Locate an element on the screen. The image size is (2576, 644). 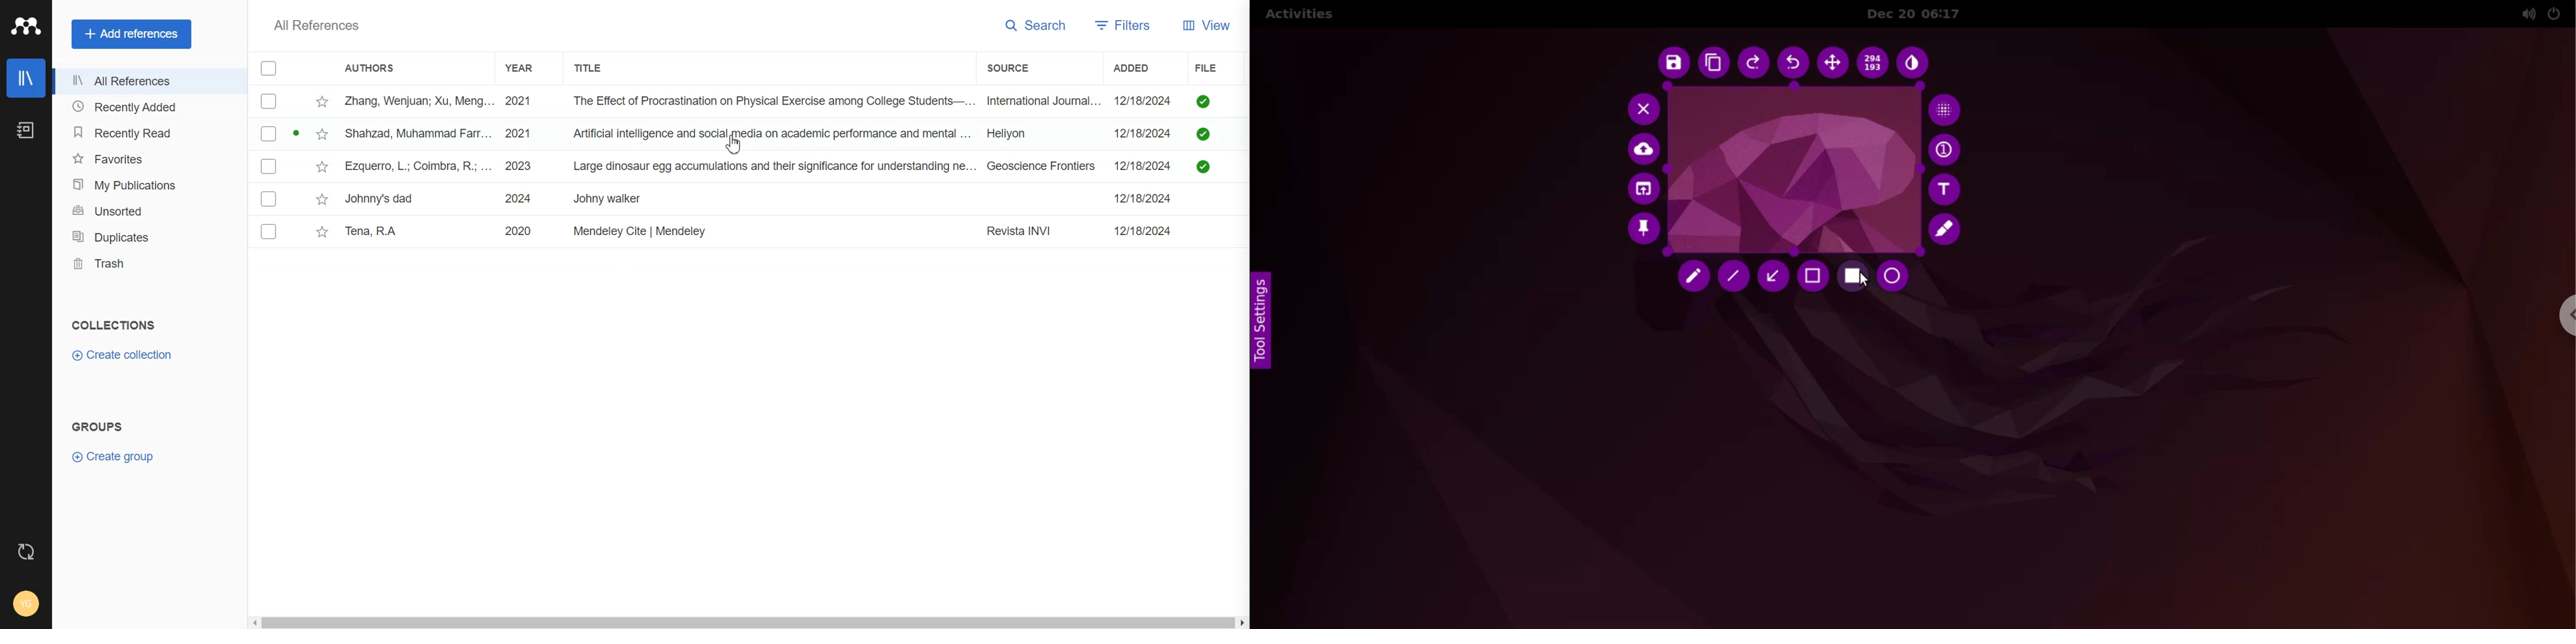
Cursor is located at coordinates (736, 147).